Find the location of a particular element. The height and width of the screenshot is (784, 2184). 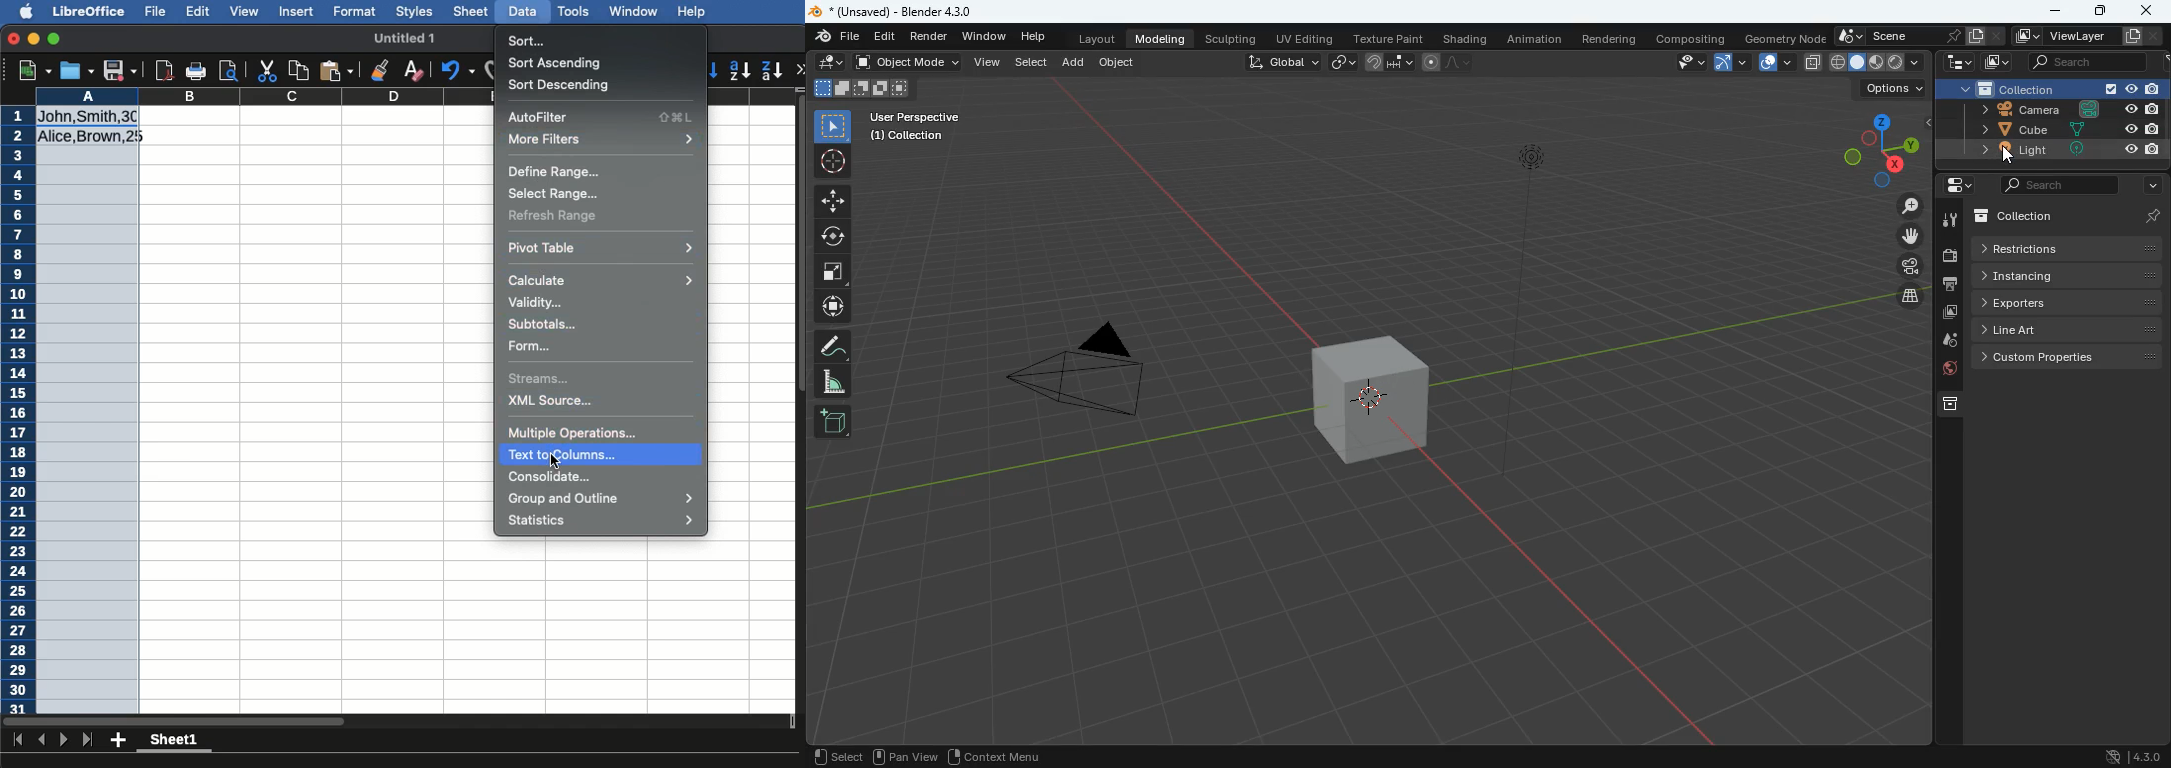

More filters is located at coordinates (604, 139).